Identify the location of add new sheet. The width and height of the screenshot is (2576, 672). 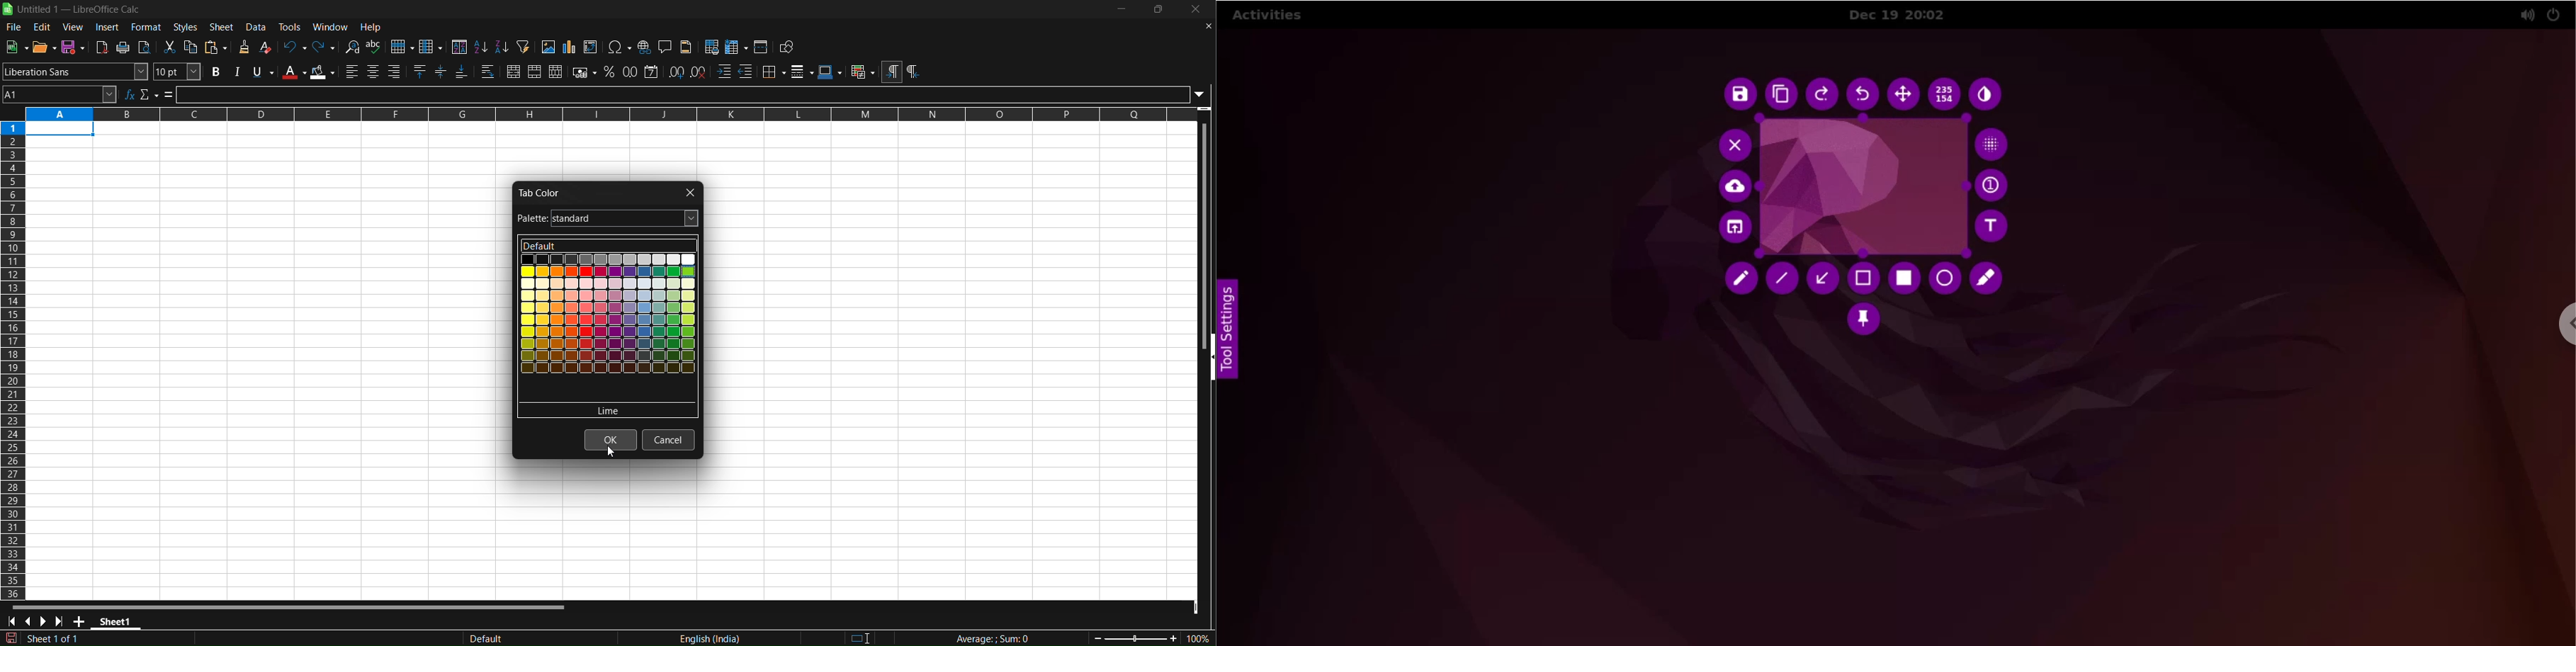
(80, 623).